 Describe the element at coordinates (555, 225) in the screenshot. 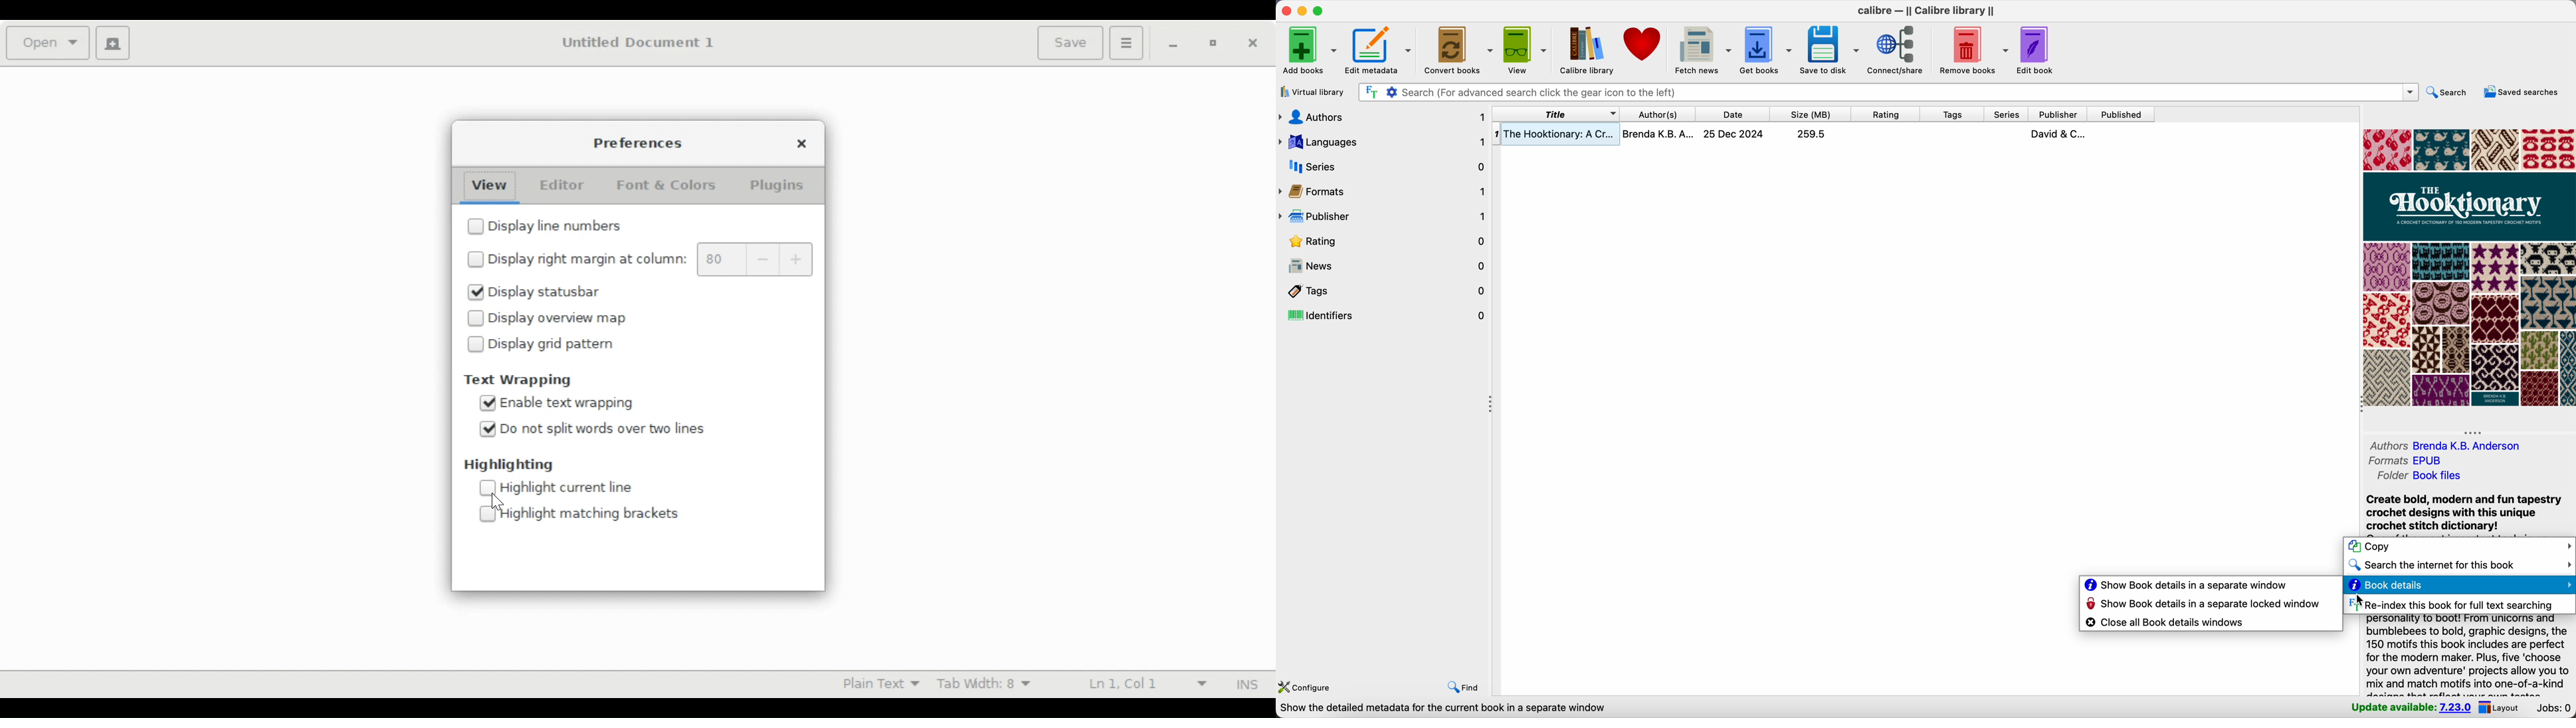

I see `Display line number` at that location.